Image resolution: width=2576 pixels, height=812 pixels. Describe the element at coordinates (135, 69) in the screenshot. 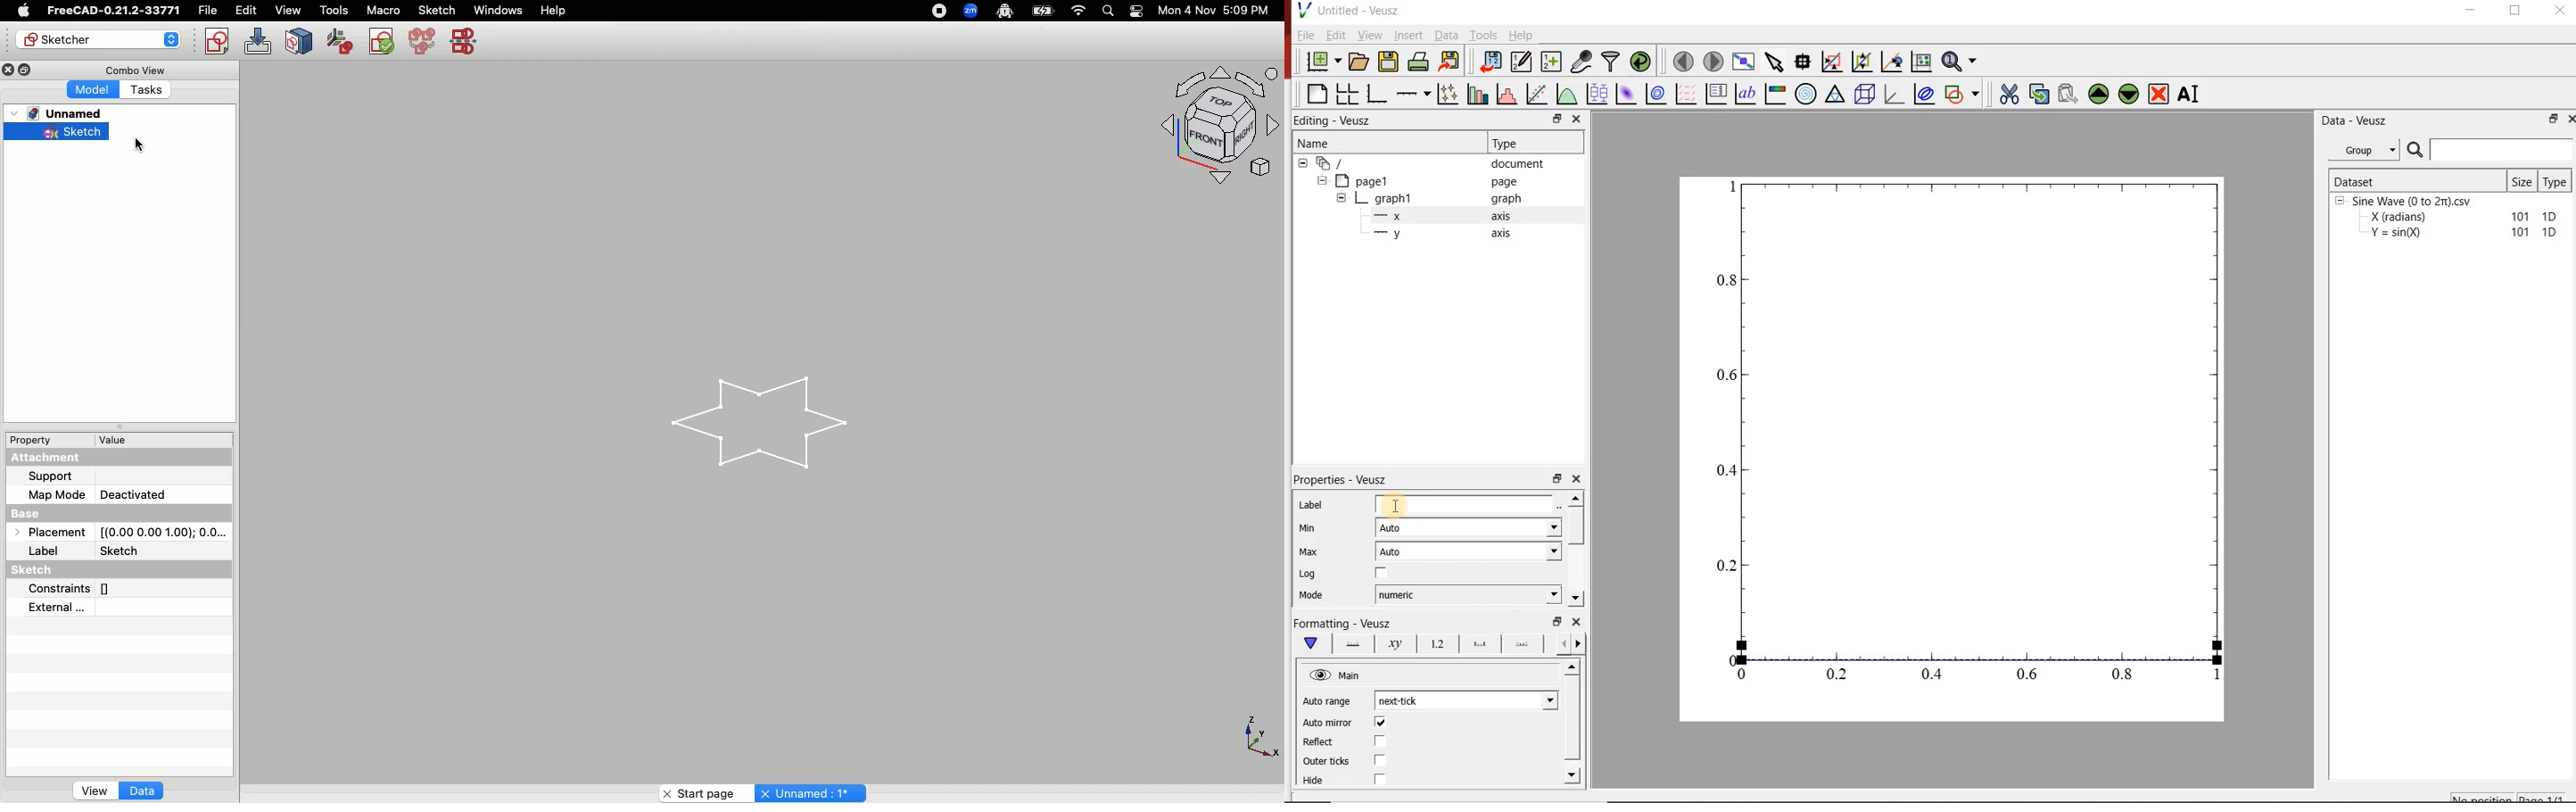

I see `Combo View` at that location.